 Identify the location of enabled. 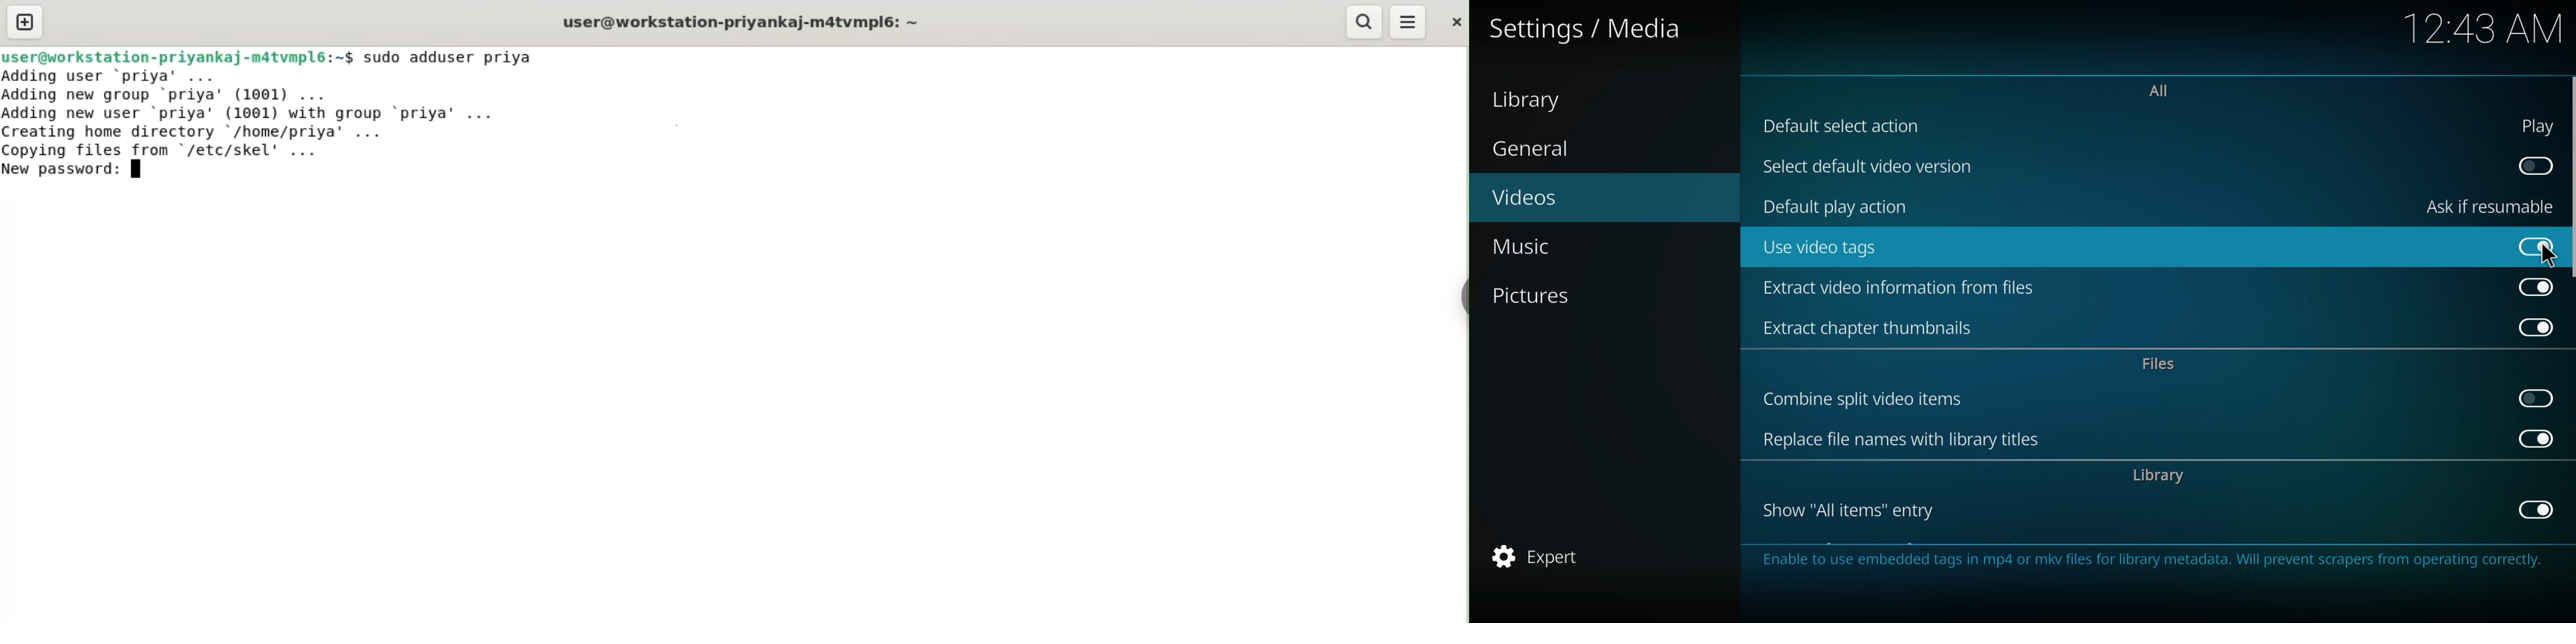
(2537, 328).